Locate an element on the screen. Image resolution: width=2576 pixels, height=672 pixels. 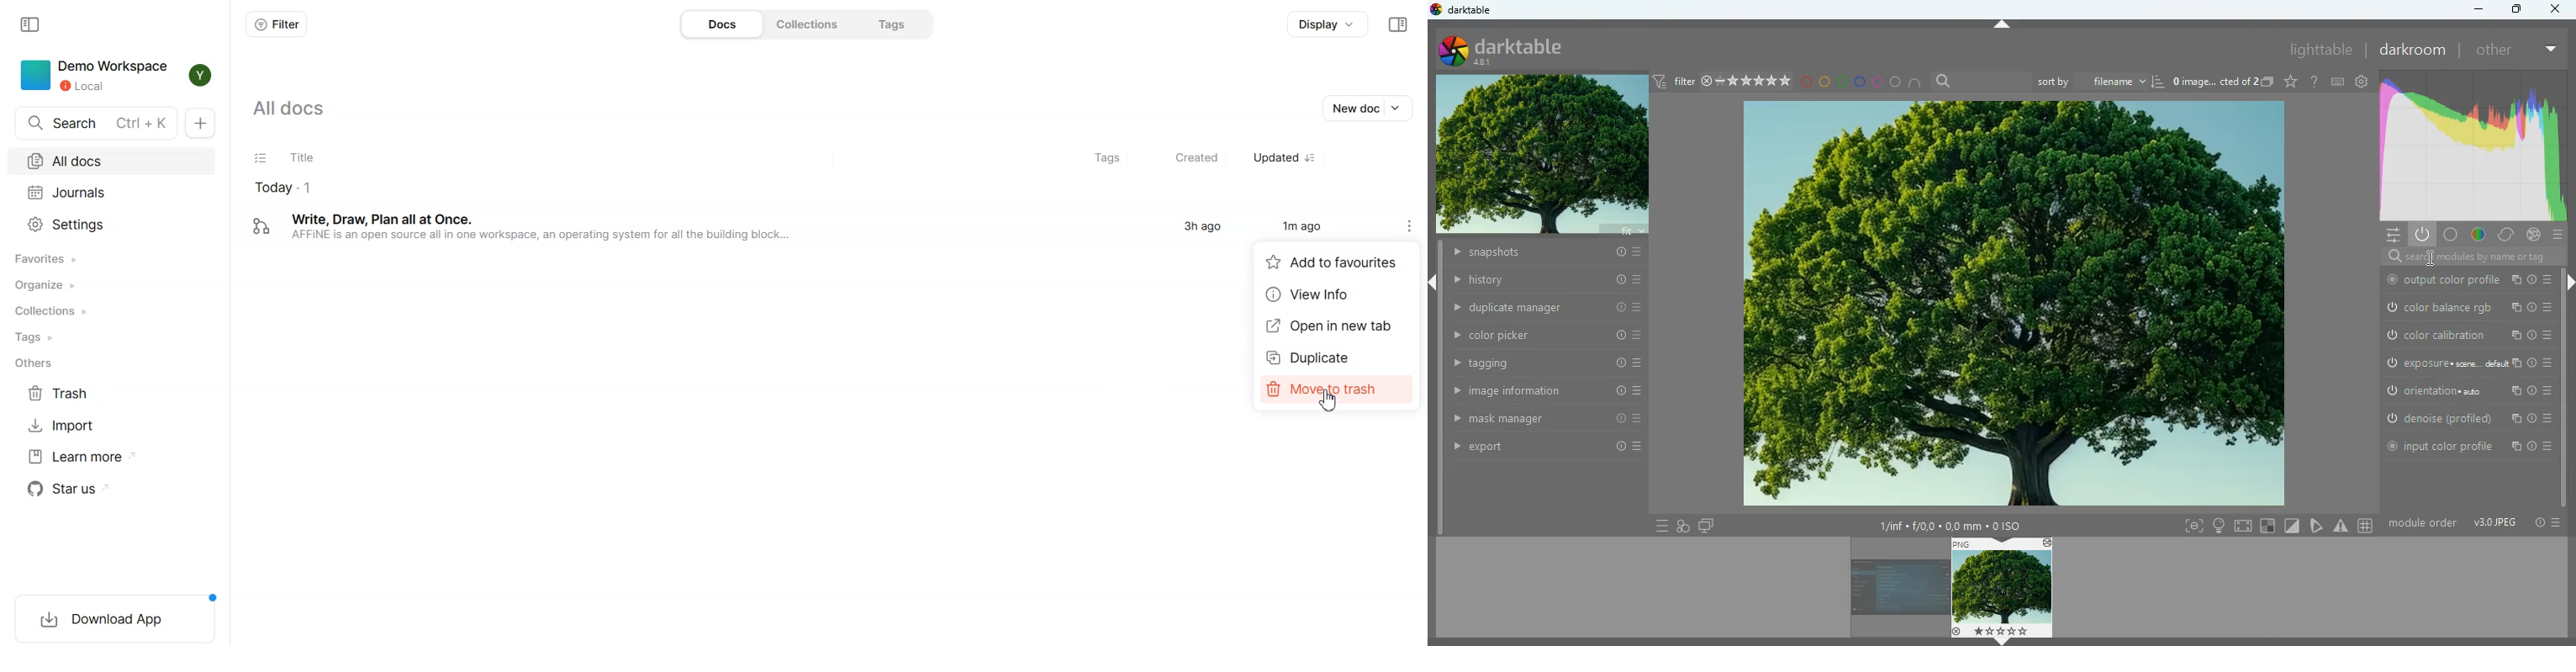
export is located at coordinates (1547, 447).